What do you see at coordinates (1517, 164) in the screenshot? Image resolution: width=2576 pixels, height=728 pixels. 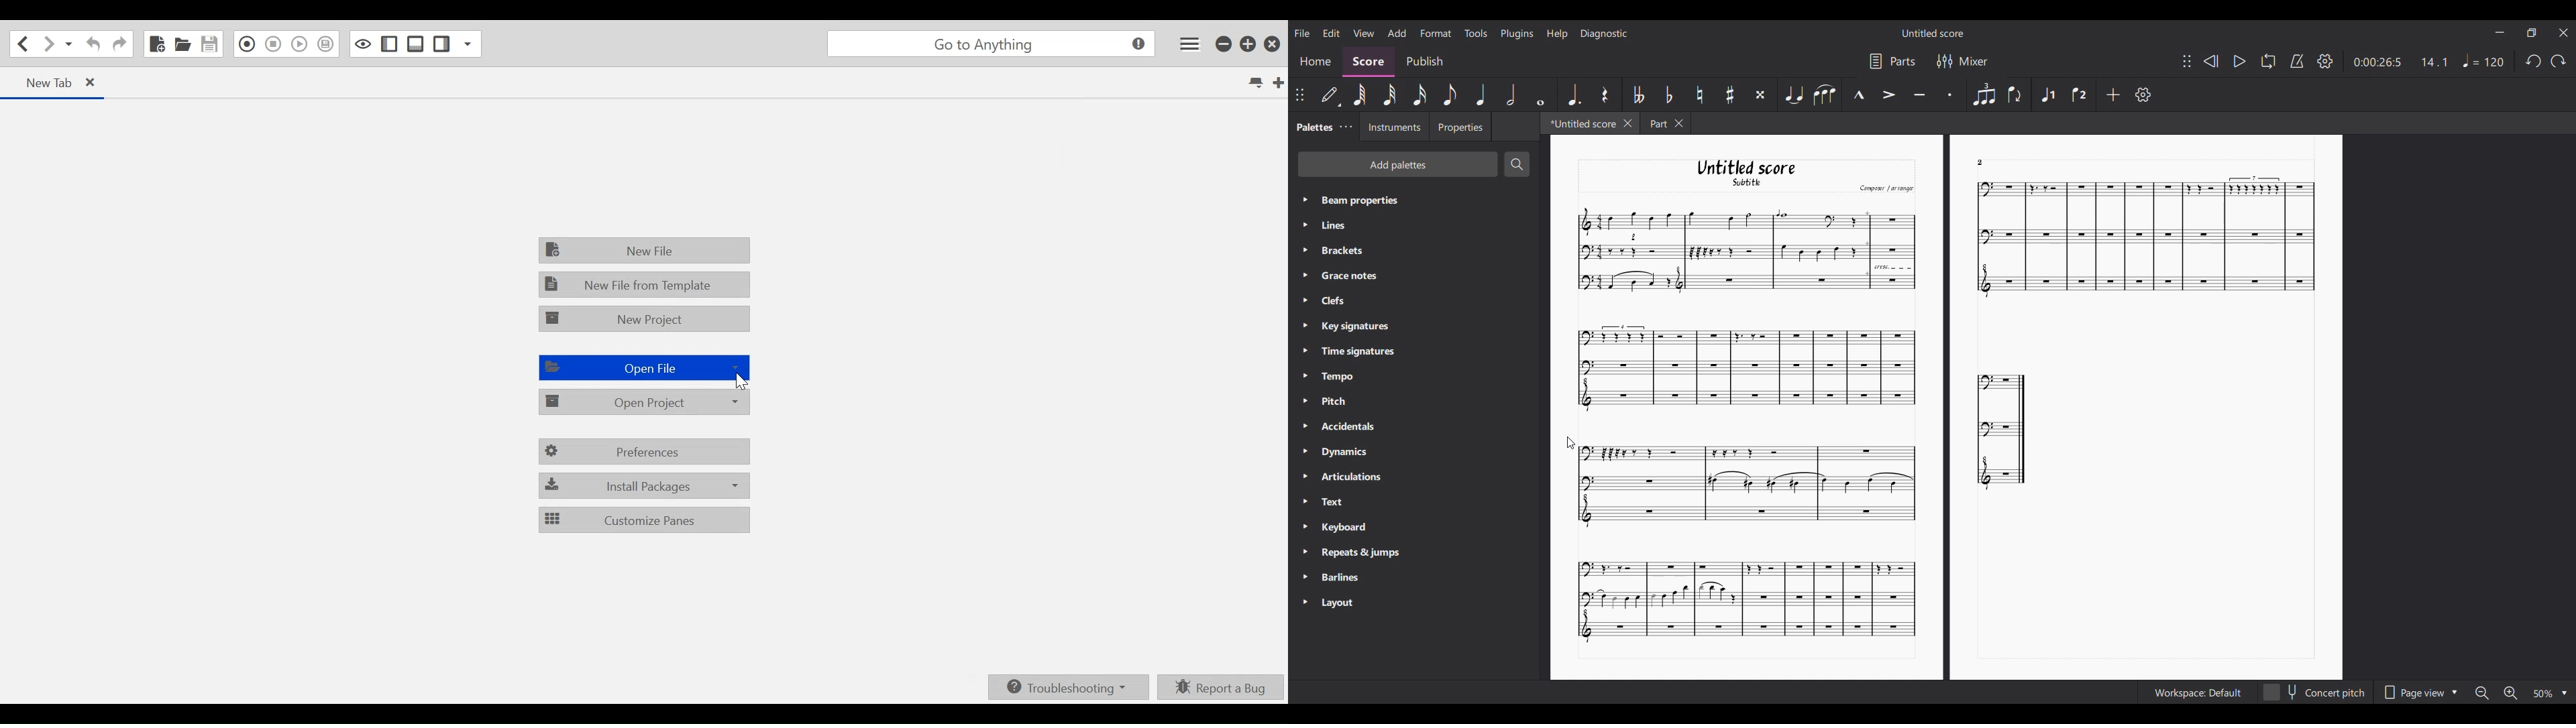 I see `Search` at bounding box center [1517, 164].